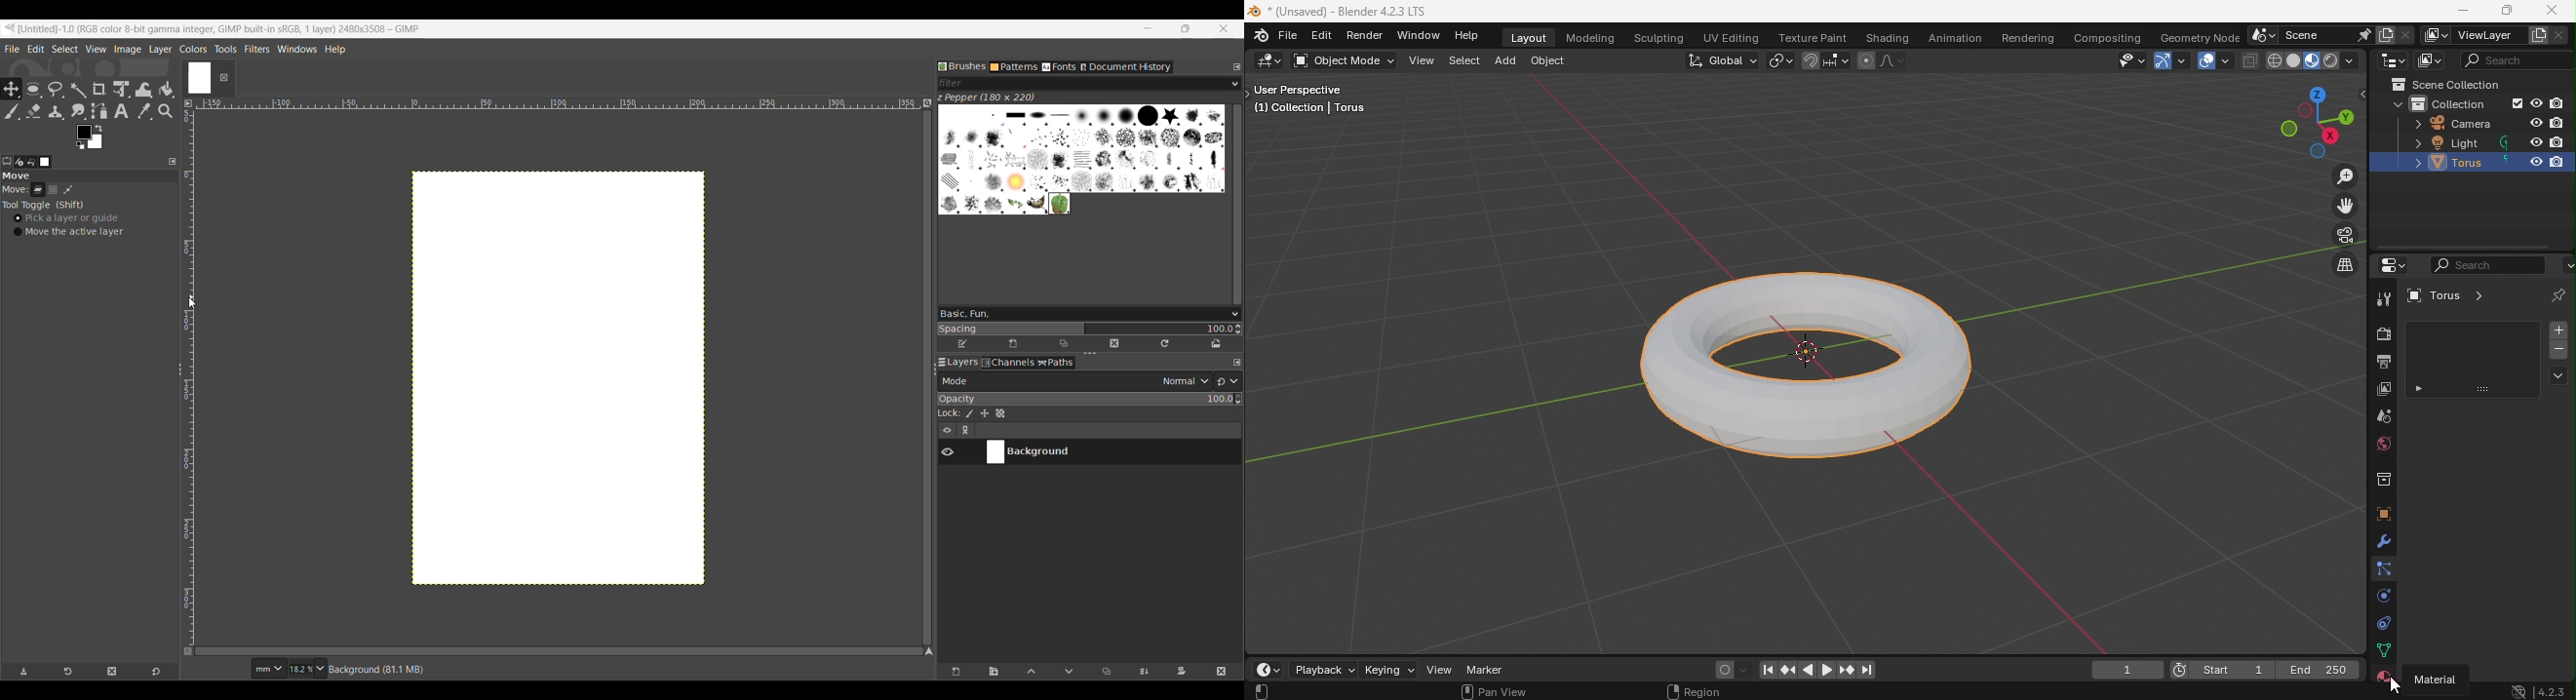 The image size is (2576, 700). Describe the element at coordinates (2382, 361) in the screenshot. I see `Output` at that location.